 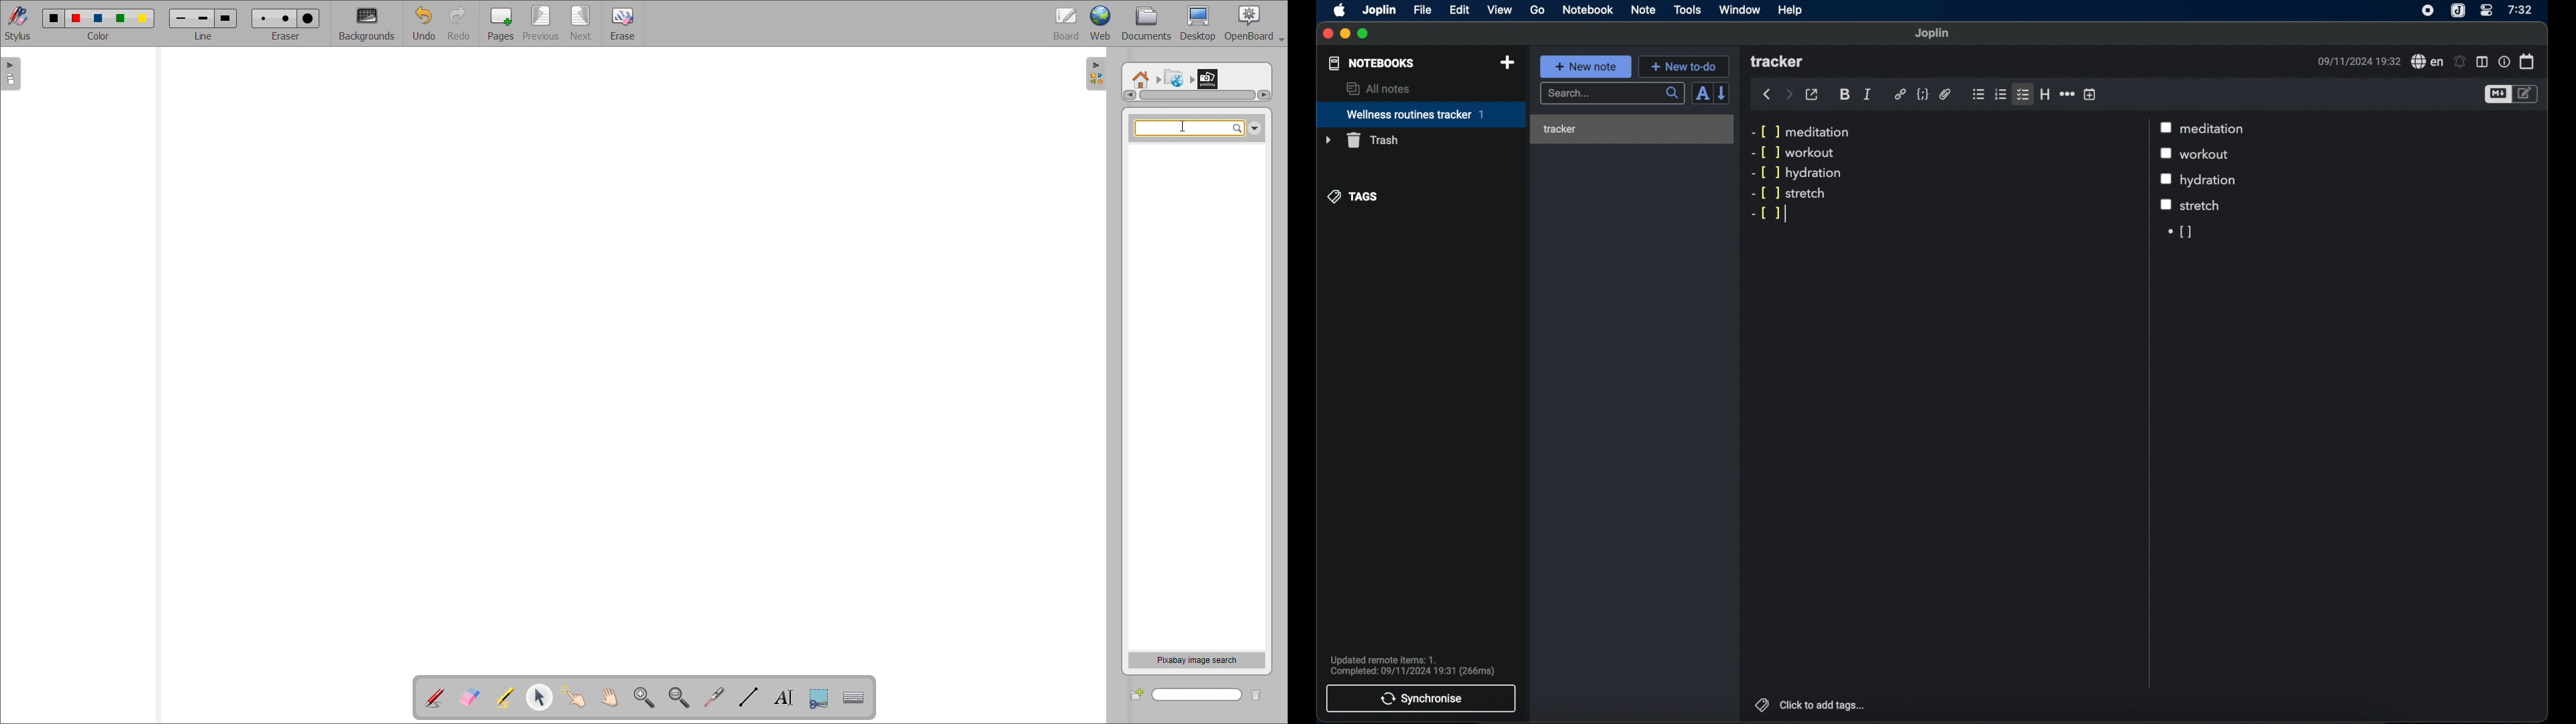 What do you see at coordinates (1723, 93) in the screenshot?
I see `reverse sort order` at bounding box center [1723, 93].